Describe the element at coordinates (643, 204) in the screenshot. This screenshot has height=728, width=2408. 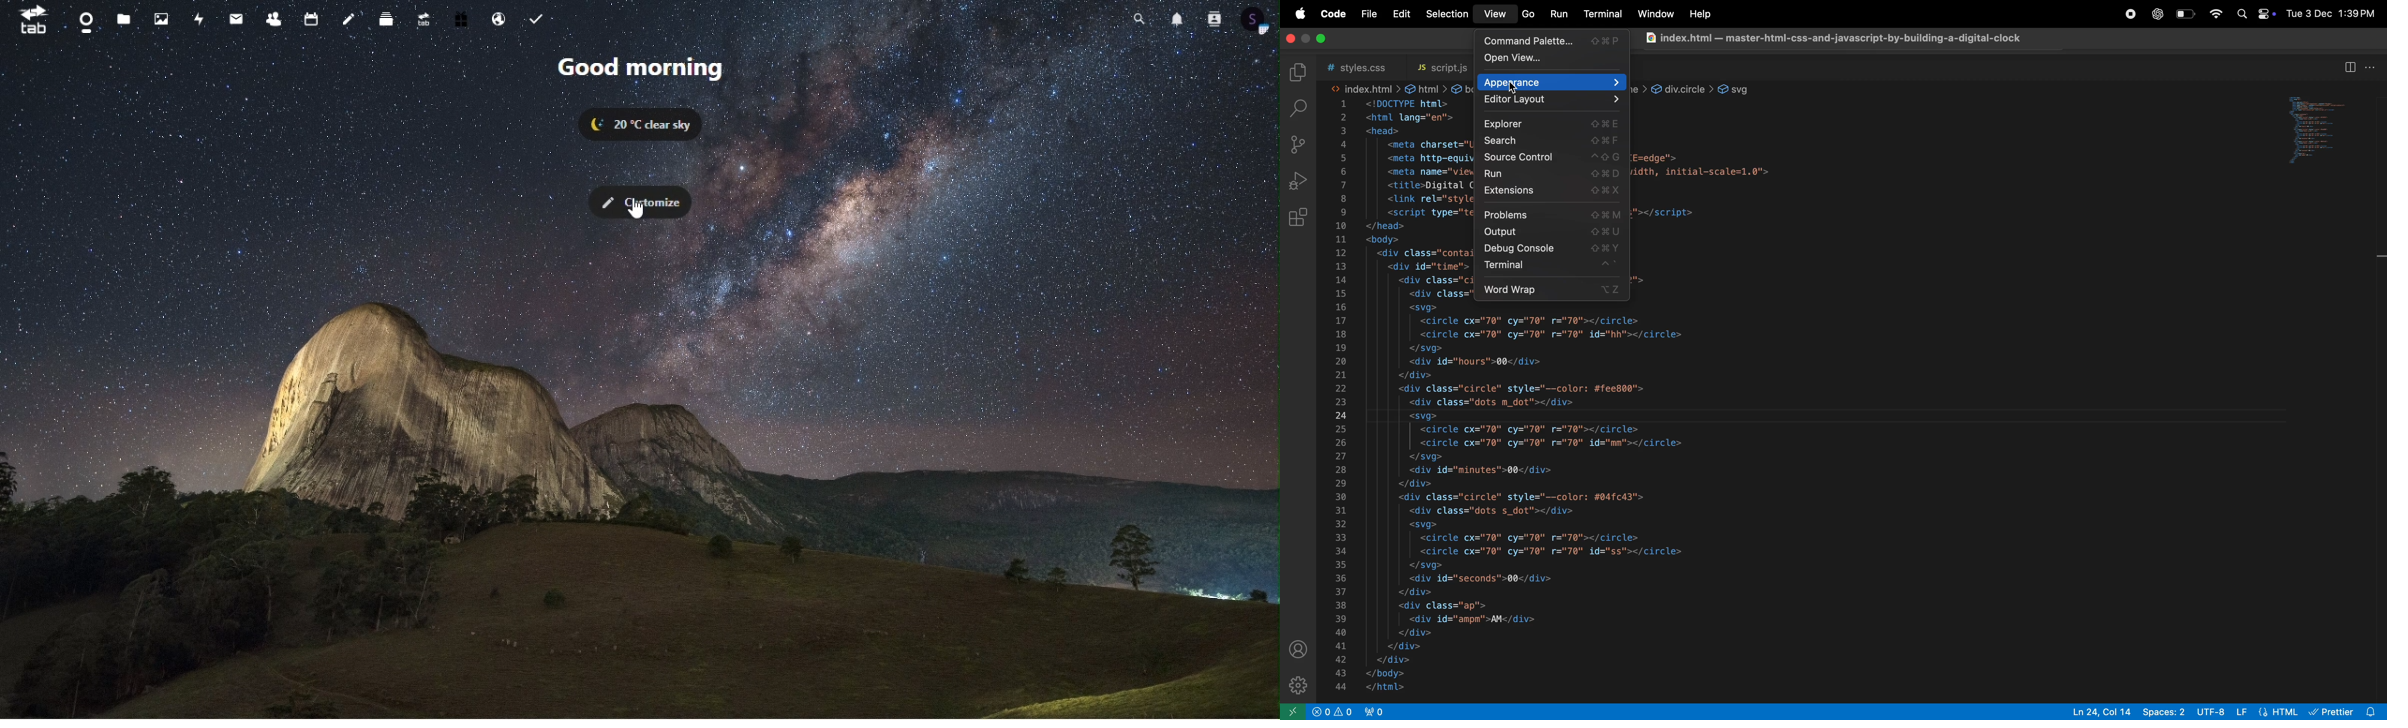
I see `customize` at that location.